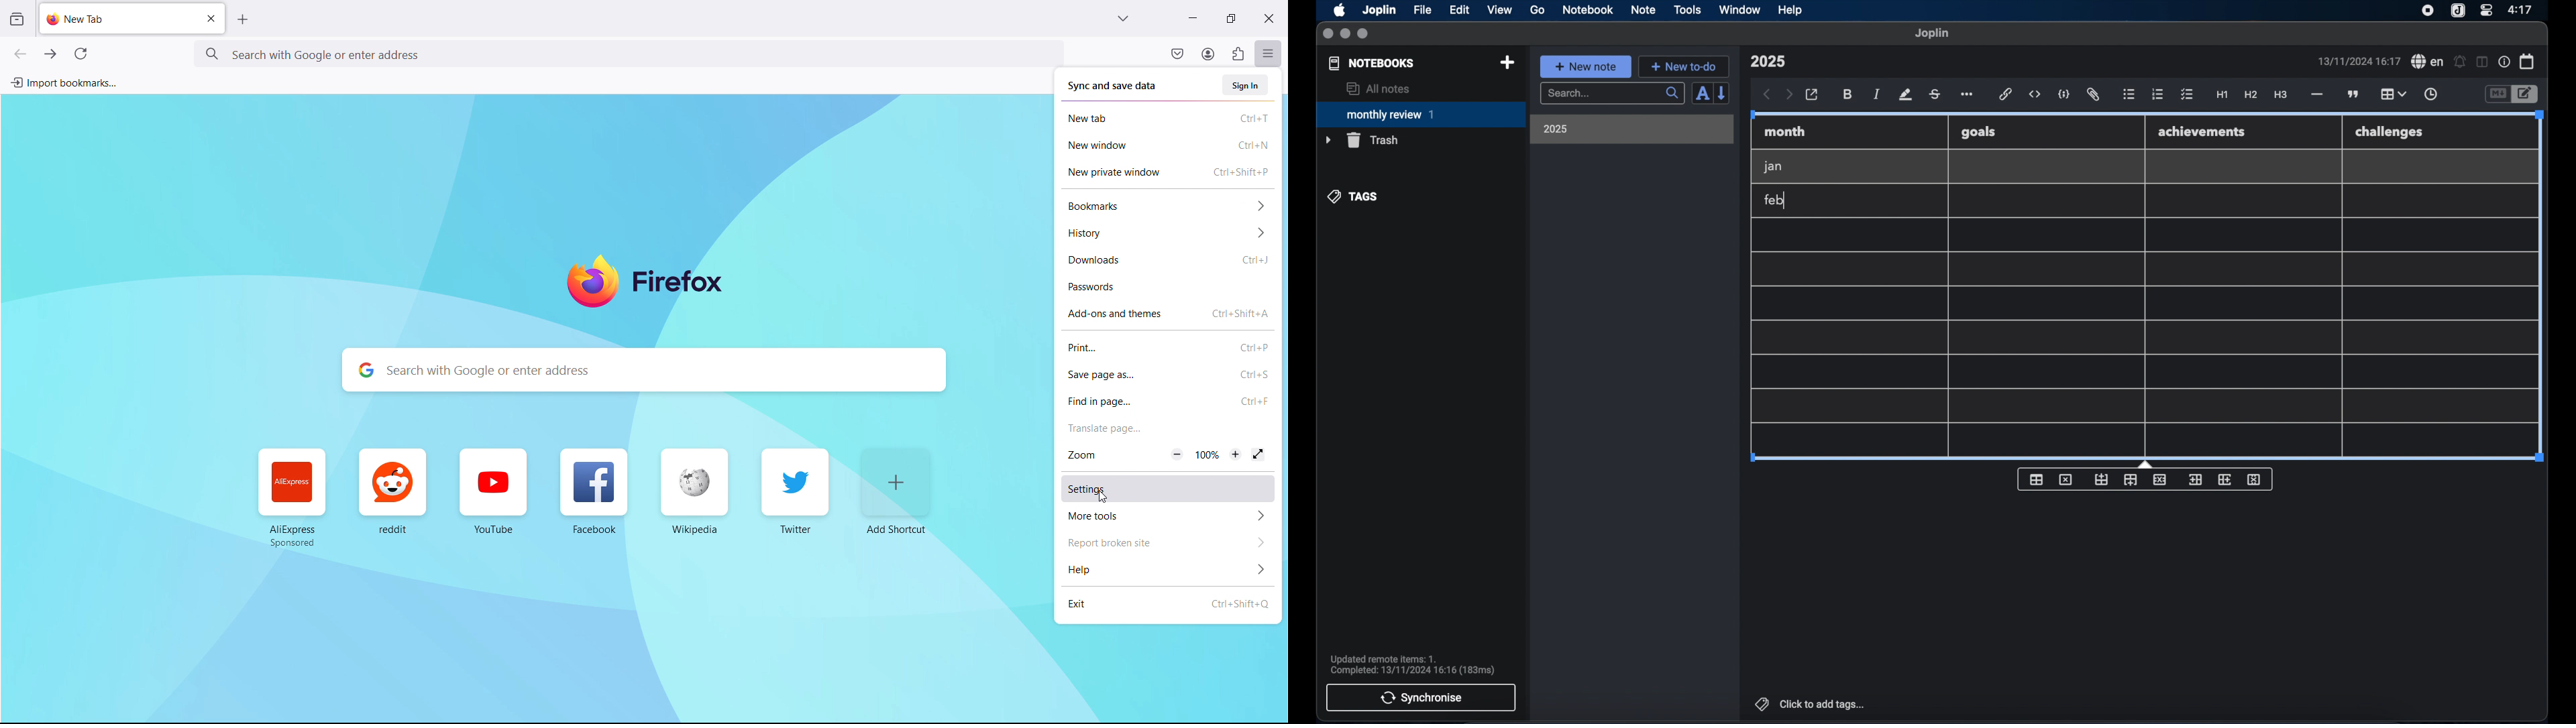  What do you see at coordinates (1588, 10) in the screenshot?
I see `notebook` at bounding box center [1588, 10].